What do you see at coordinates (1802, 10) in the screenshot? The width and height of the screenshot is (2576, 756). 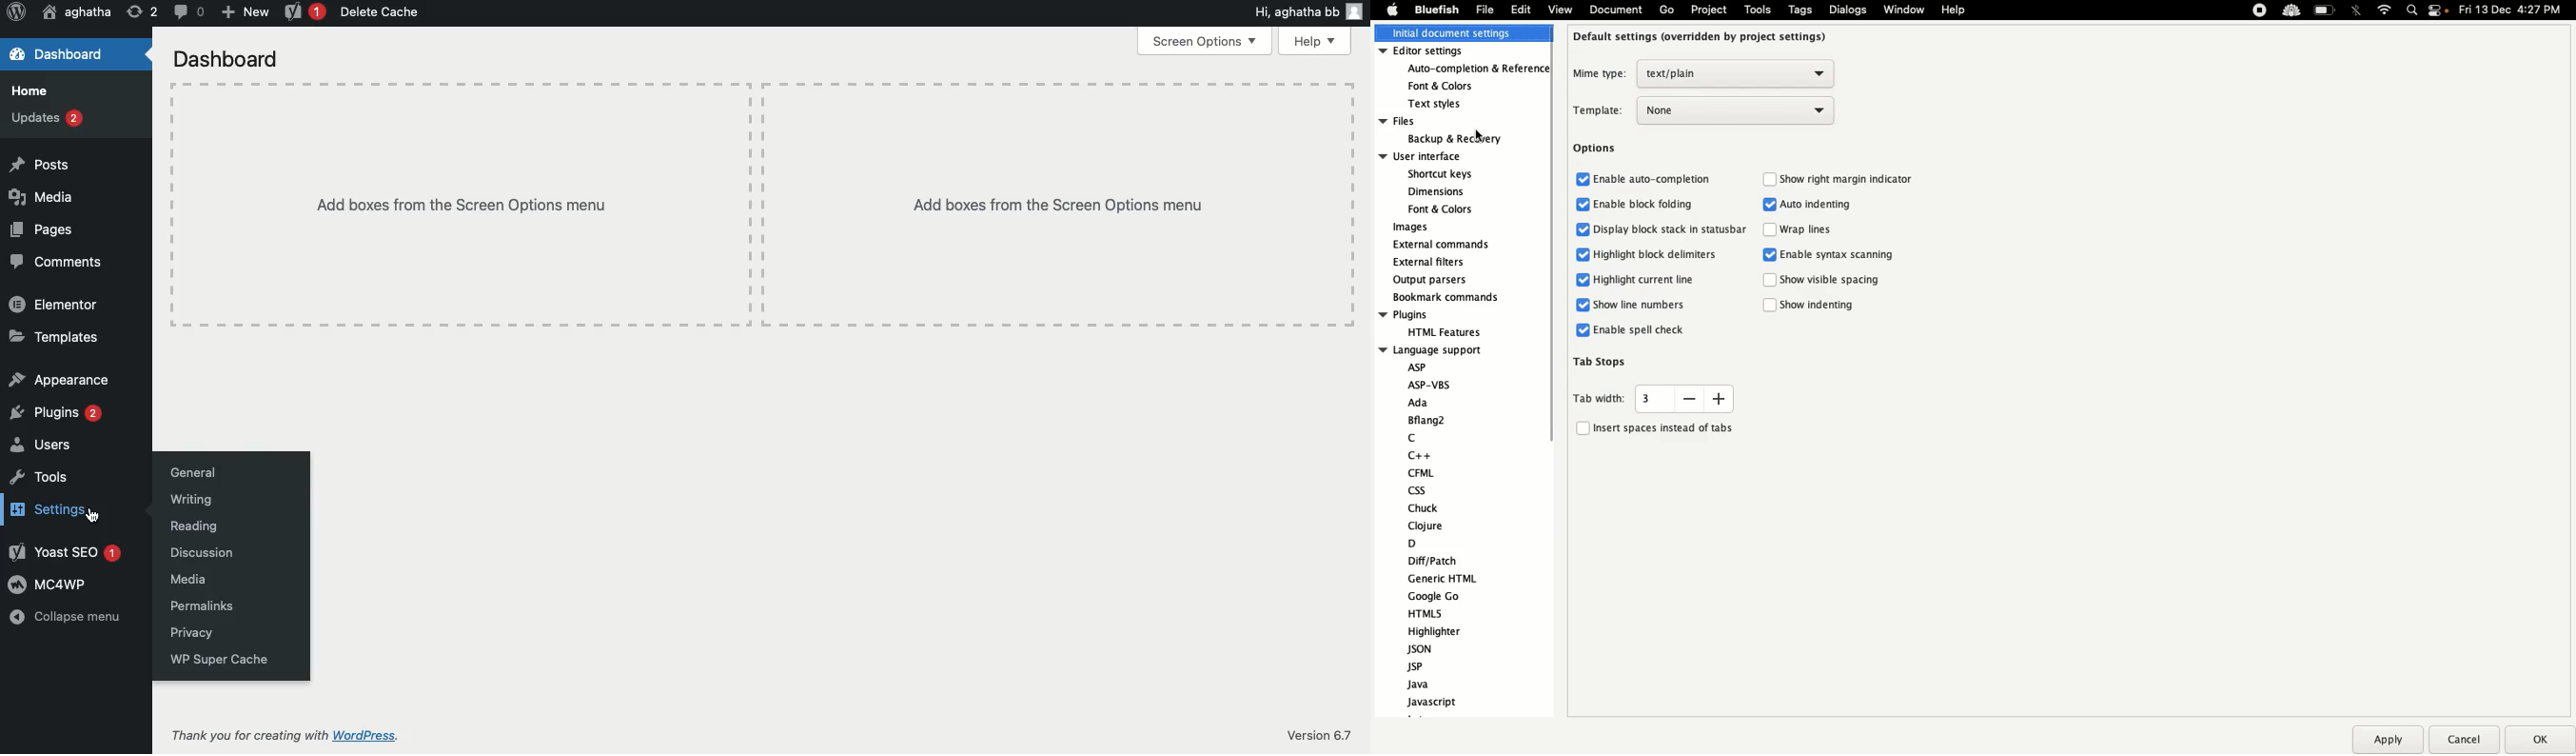 I see `Tags` at bounding box center [1802, 10].